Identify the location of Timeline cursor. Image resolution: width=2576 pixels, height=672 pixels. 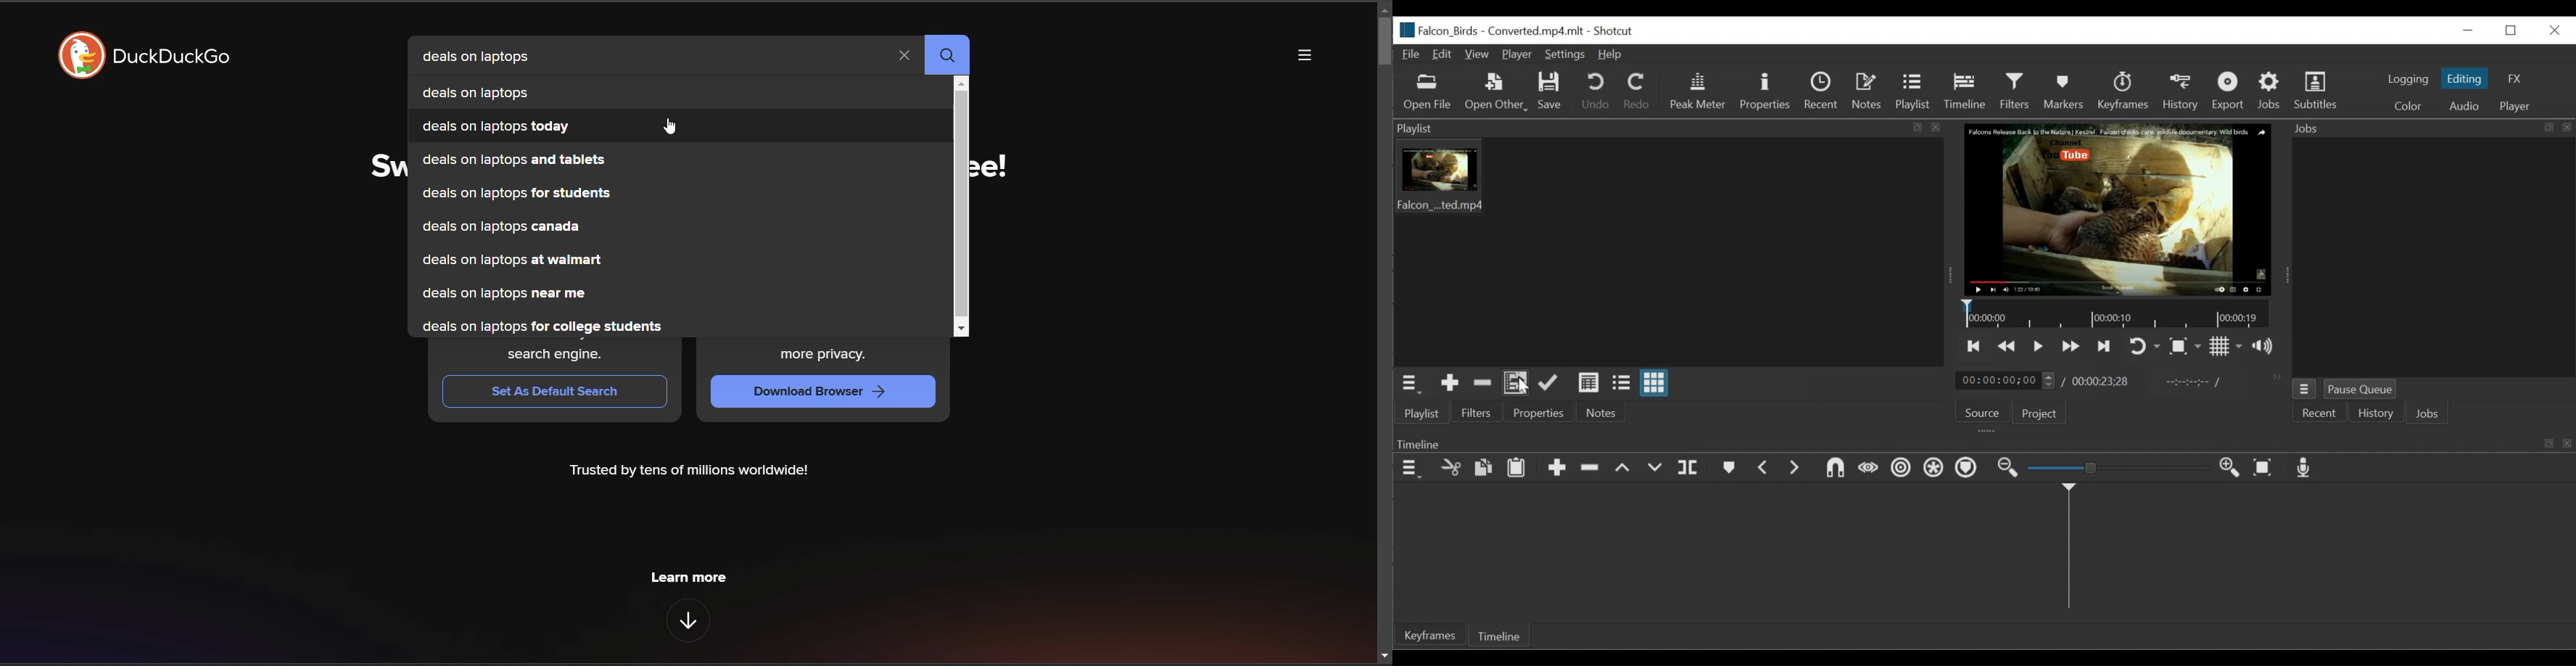
(2068, 550).